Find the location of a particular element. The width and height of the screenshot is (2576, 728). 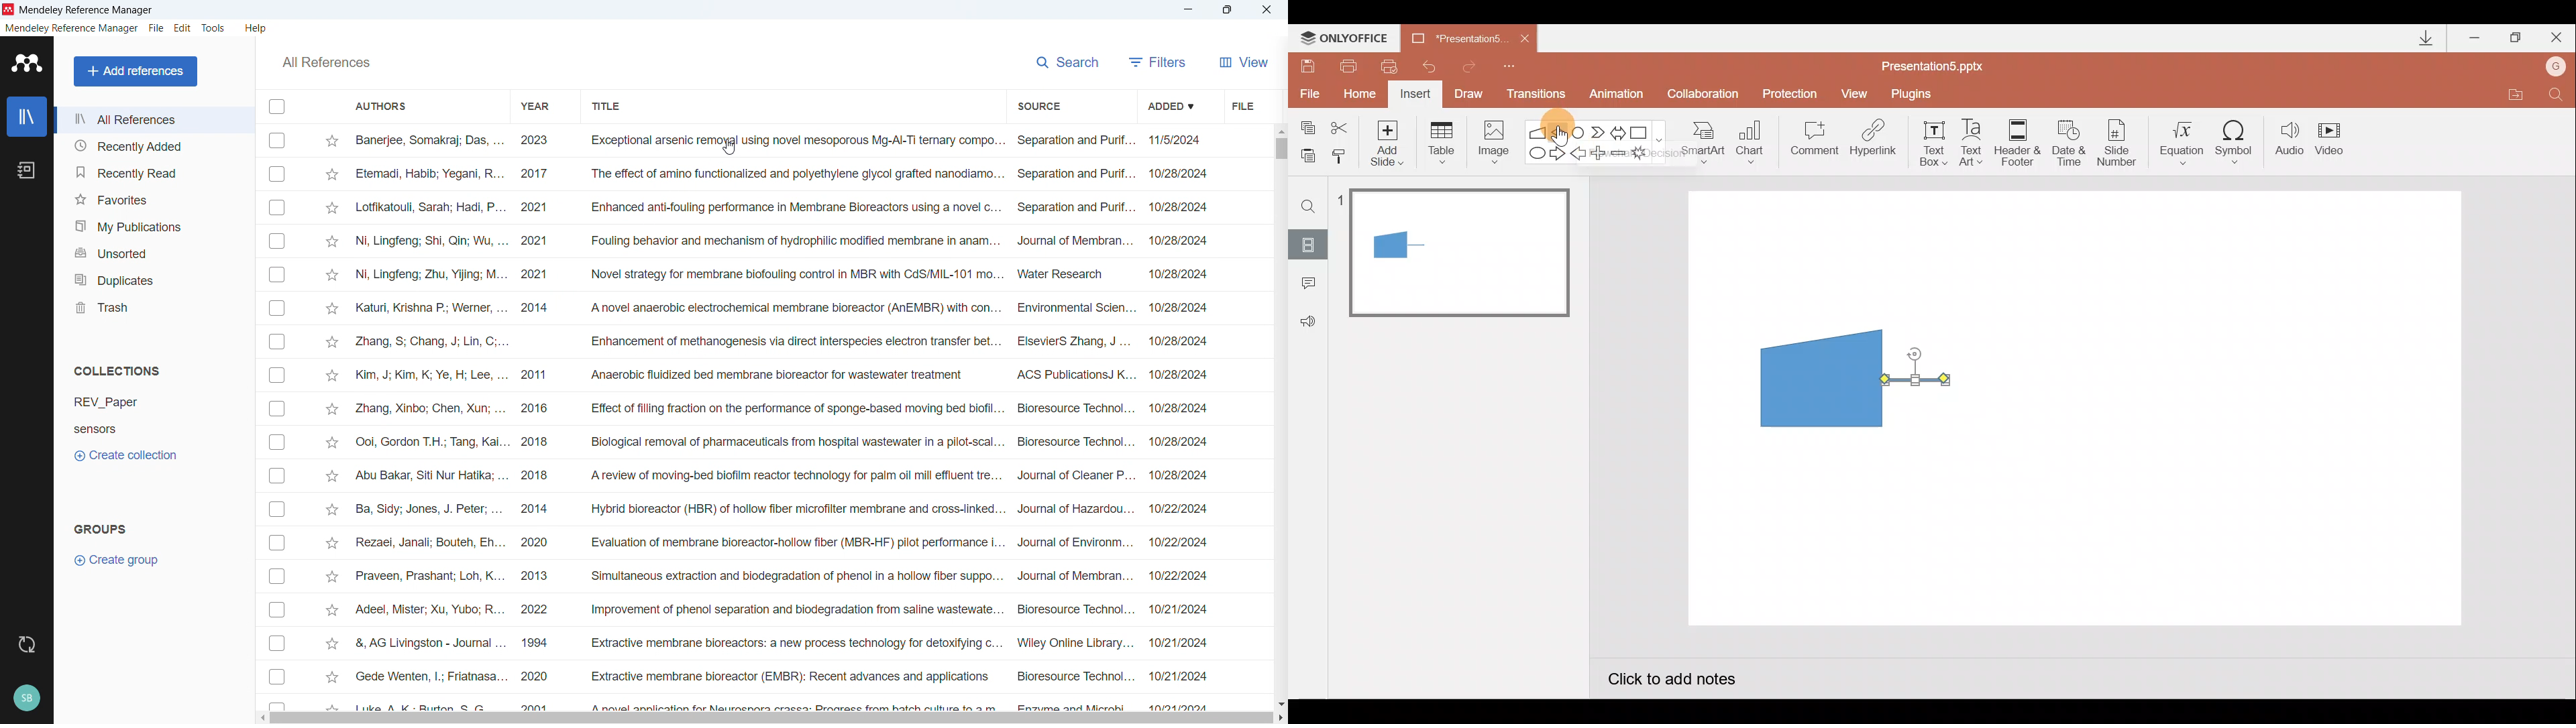

2016 is located at coordinates (540, 410).